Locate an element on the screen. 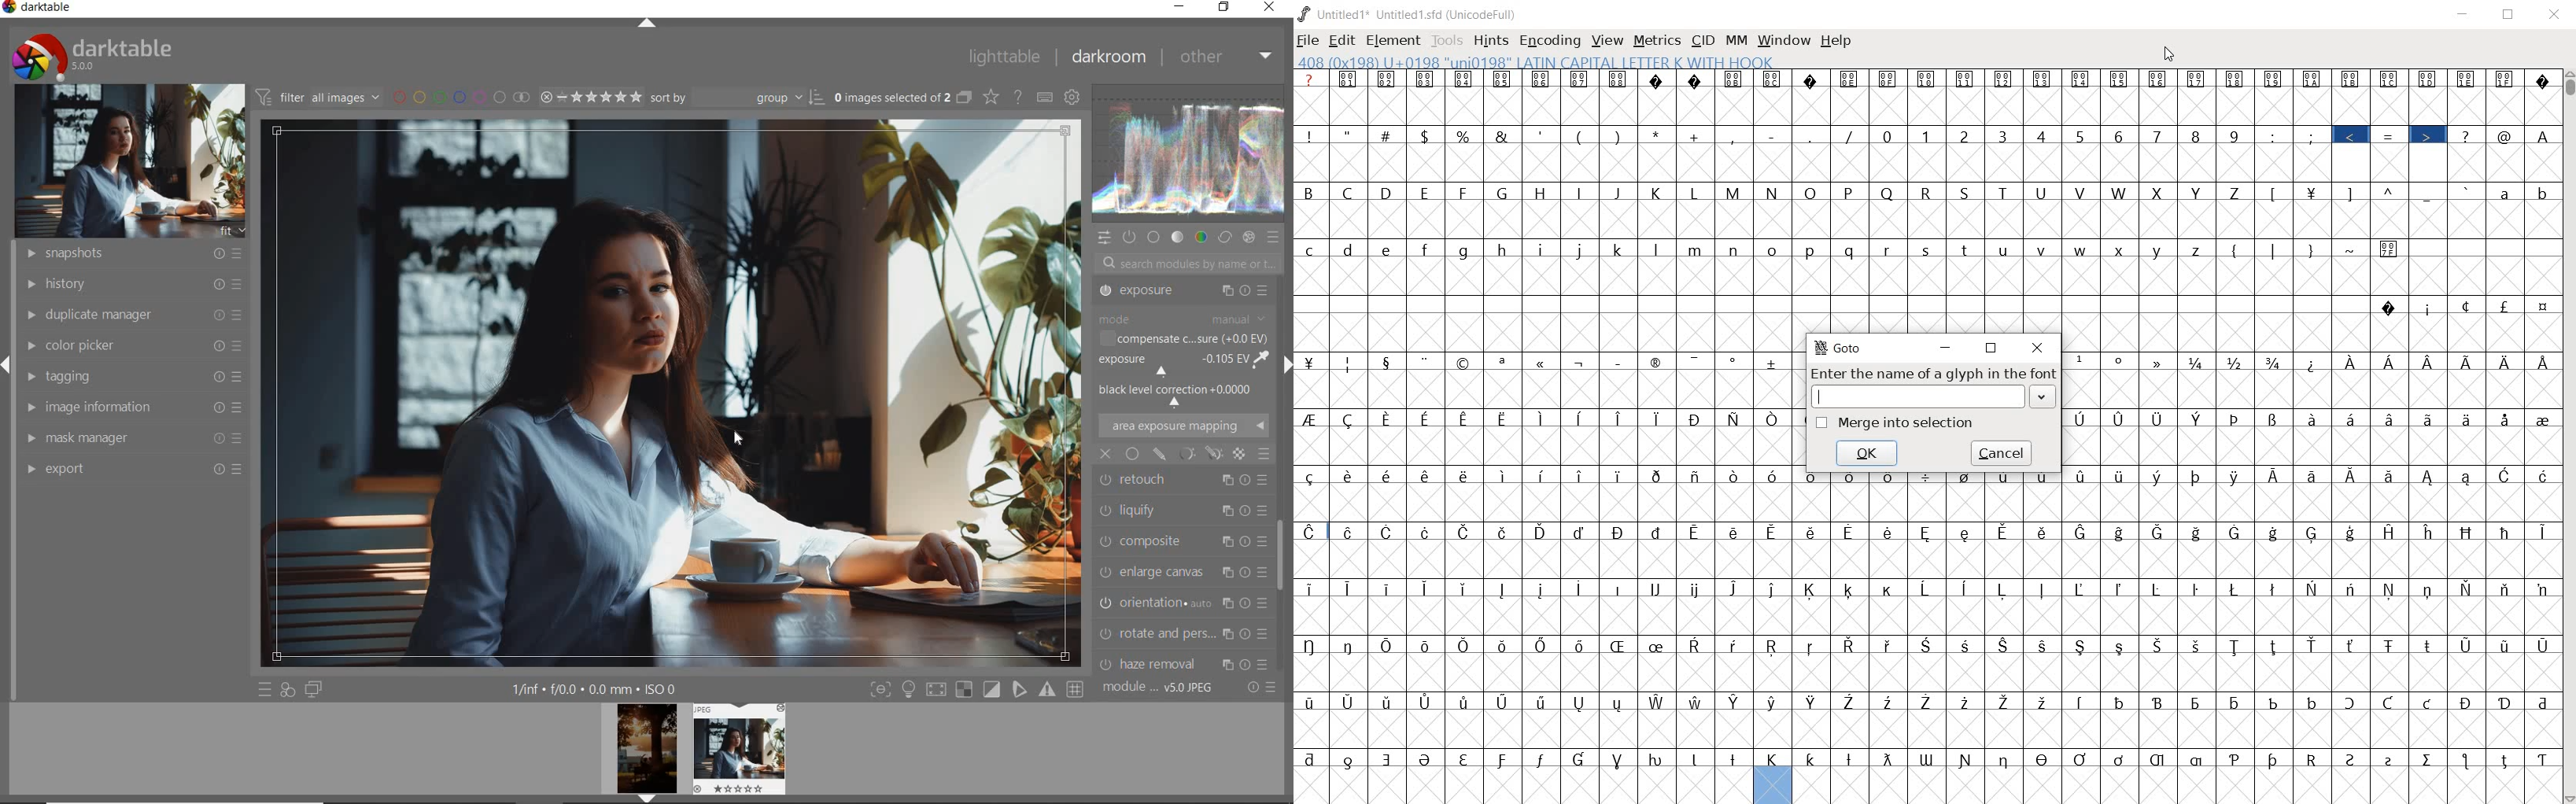 Image resolution: width=2576 pixels, height=812 pixels. EXPAND/COLLAPSE is located at coordinates (648, 24).